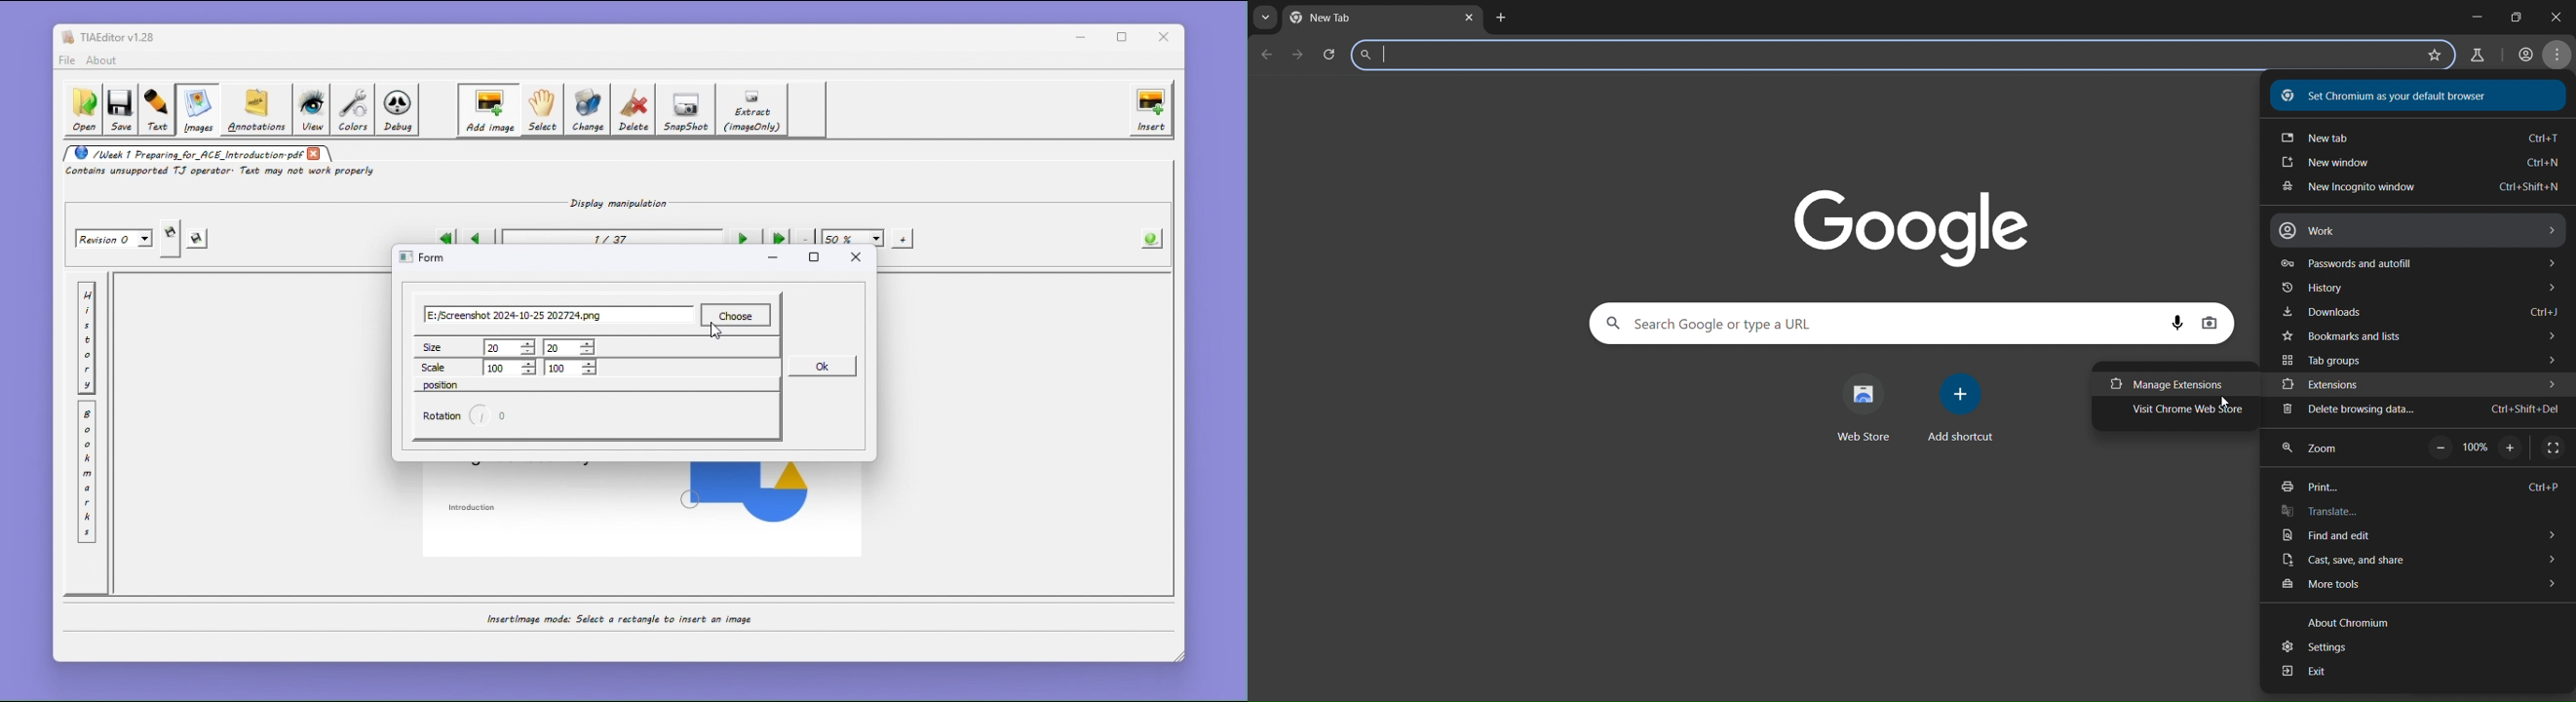  Describe the element at coordinates (66, 60) in the screenshot. I see `file` at that location.